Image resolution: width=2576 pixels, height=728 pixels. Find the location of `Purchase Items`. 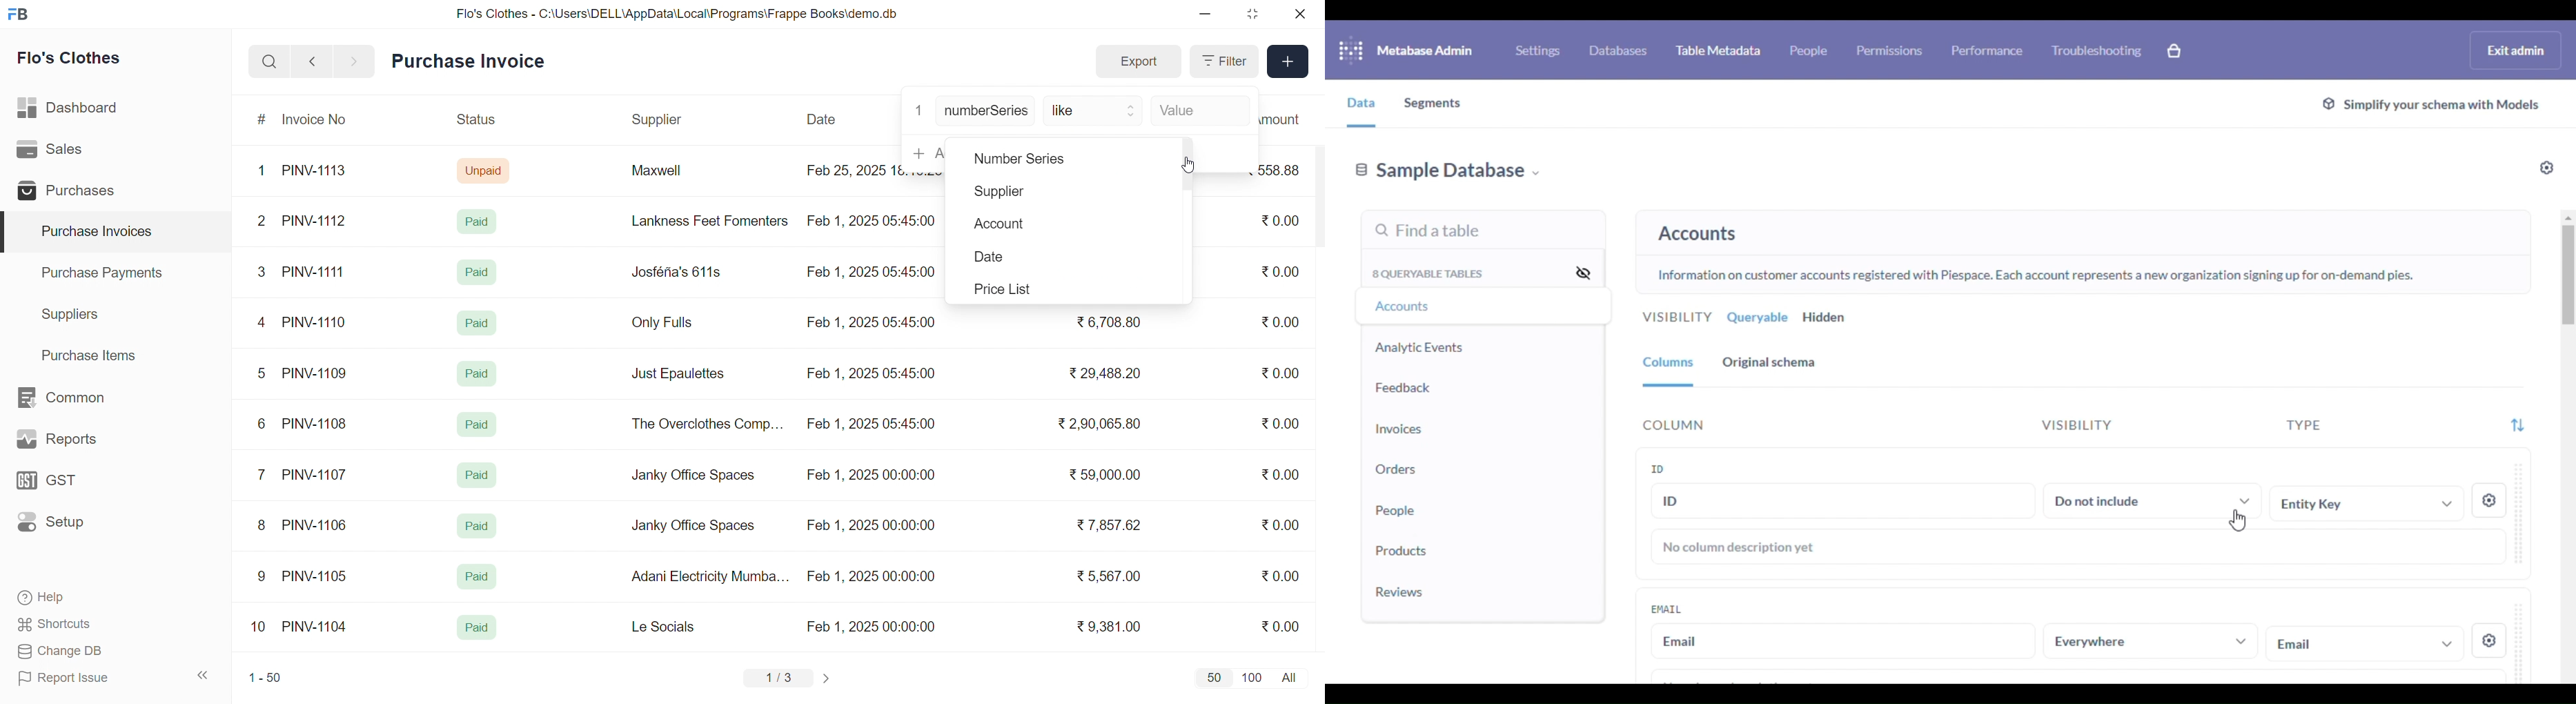

Purchase Items is located at coordinates (94, 353).